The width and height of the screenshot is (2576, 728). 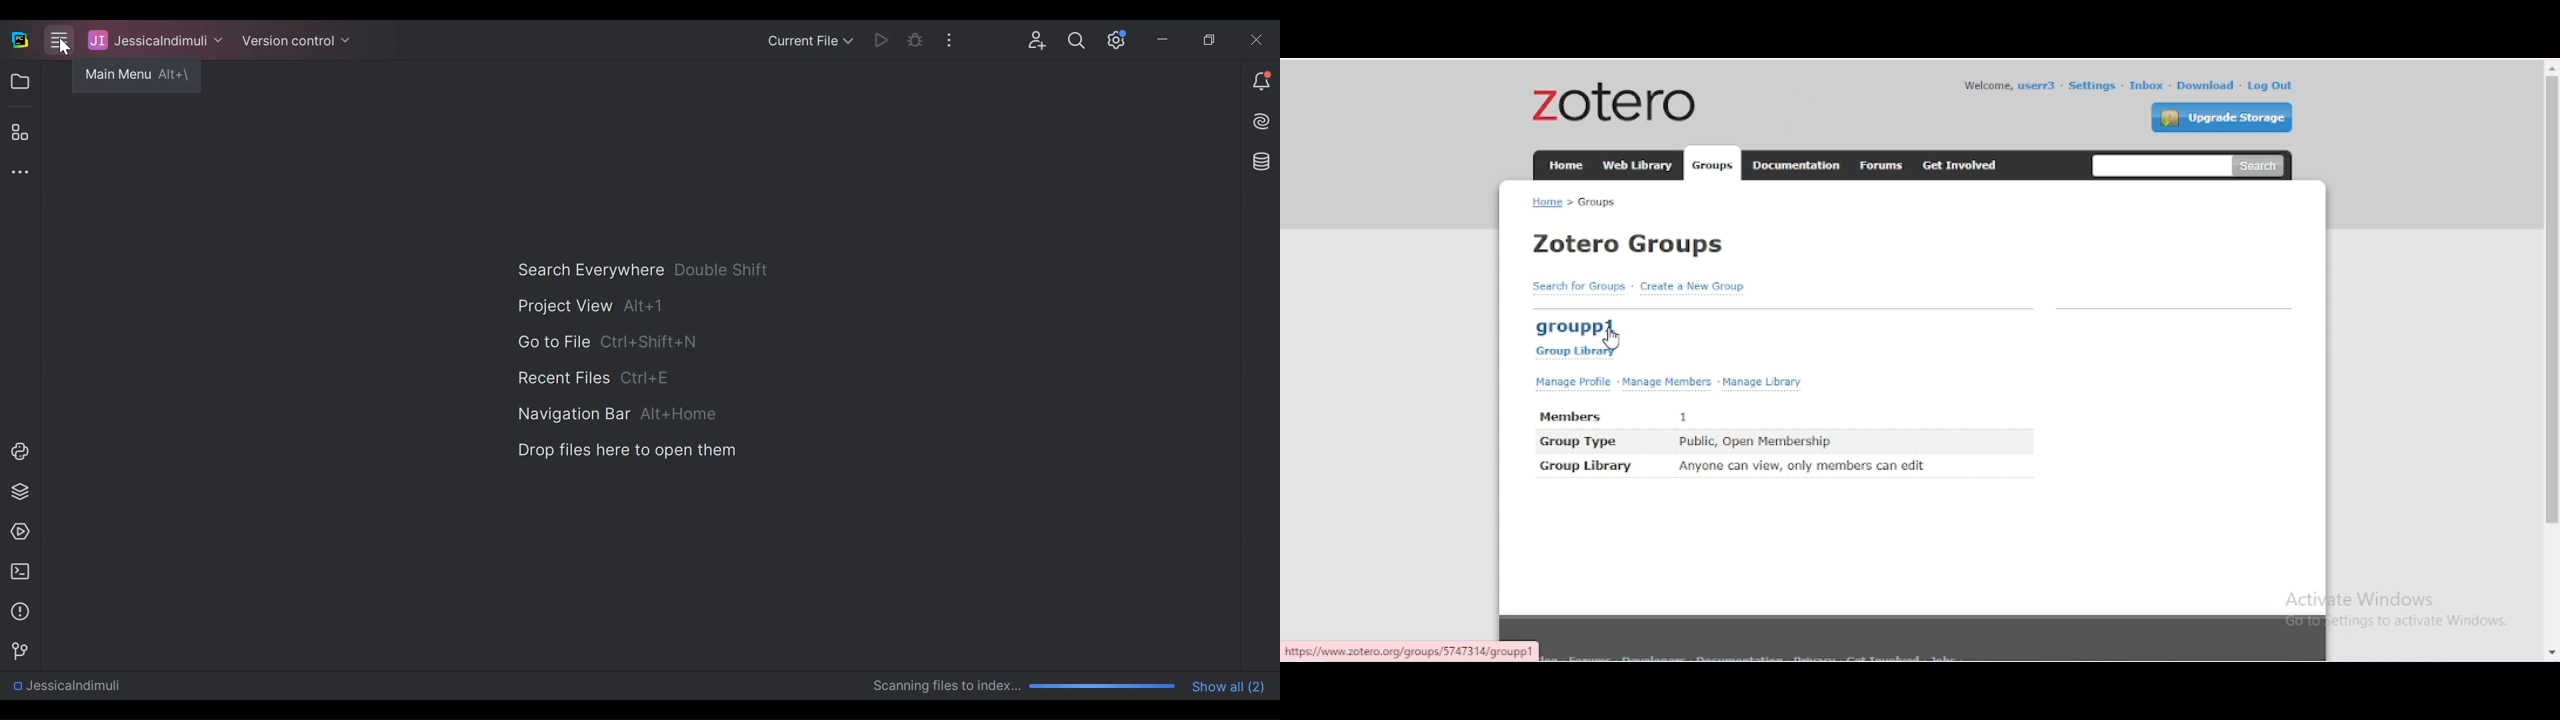 What do you see at coordinates (1588, 466) in the screenshot?
I see `group library` at bounding box center [1588, 466].